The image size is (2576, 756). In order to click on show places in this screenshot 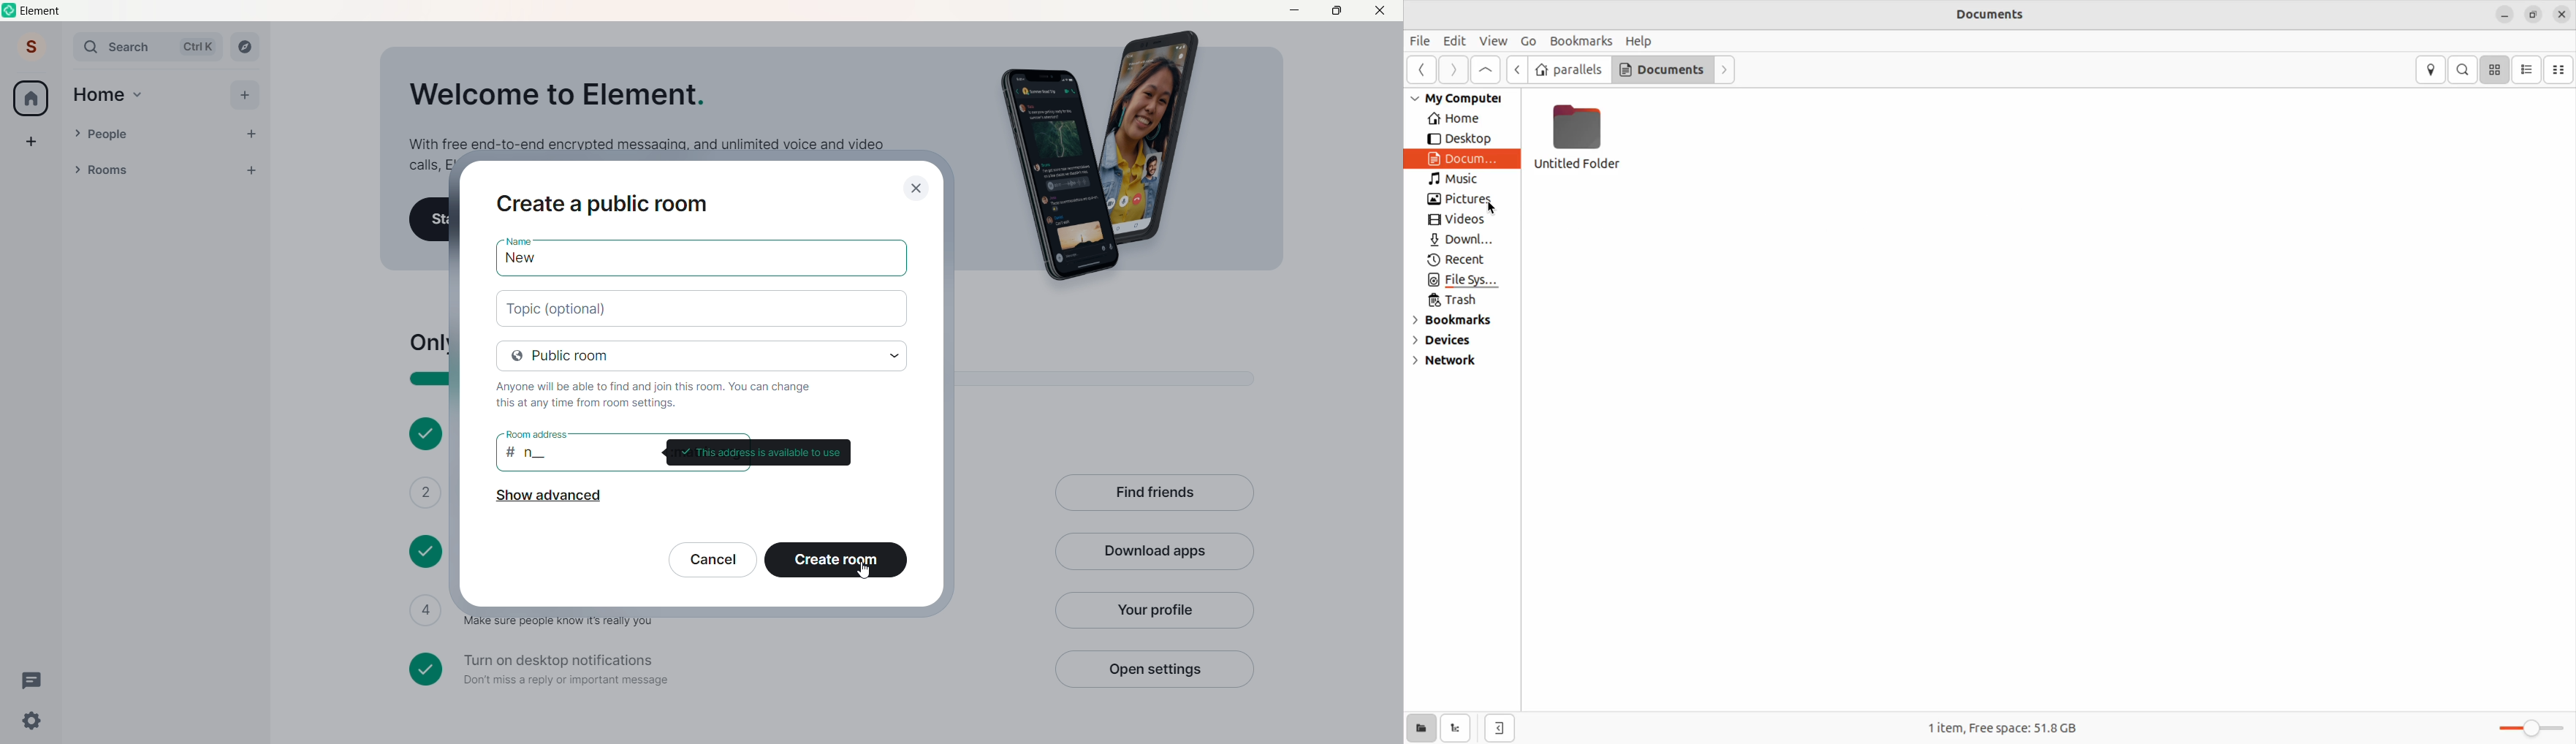, I will do `click(1419, 730)`.